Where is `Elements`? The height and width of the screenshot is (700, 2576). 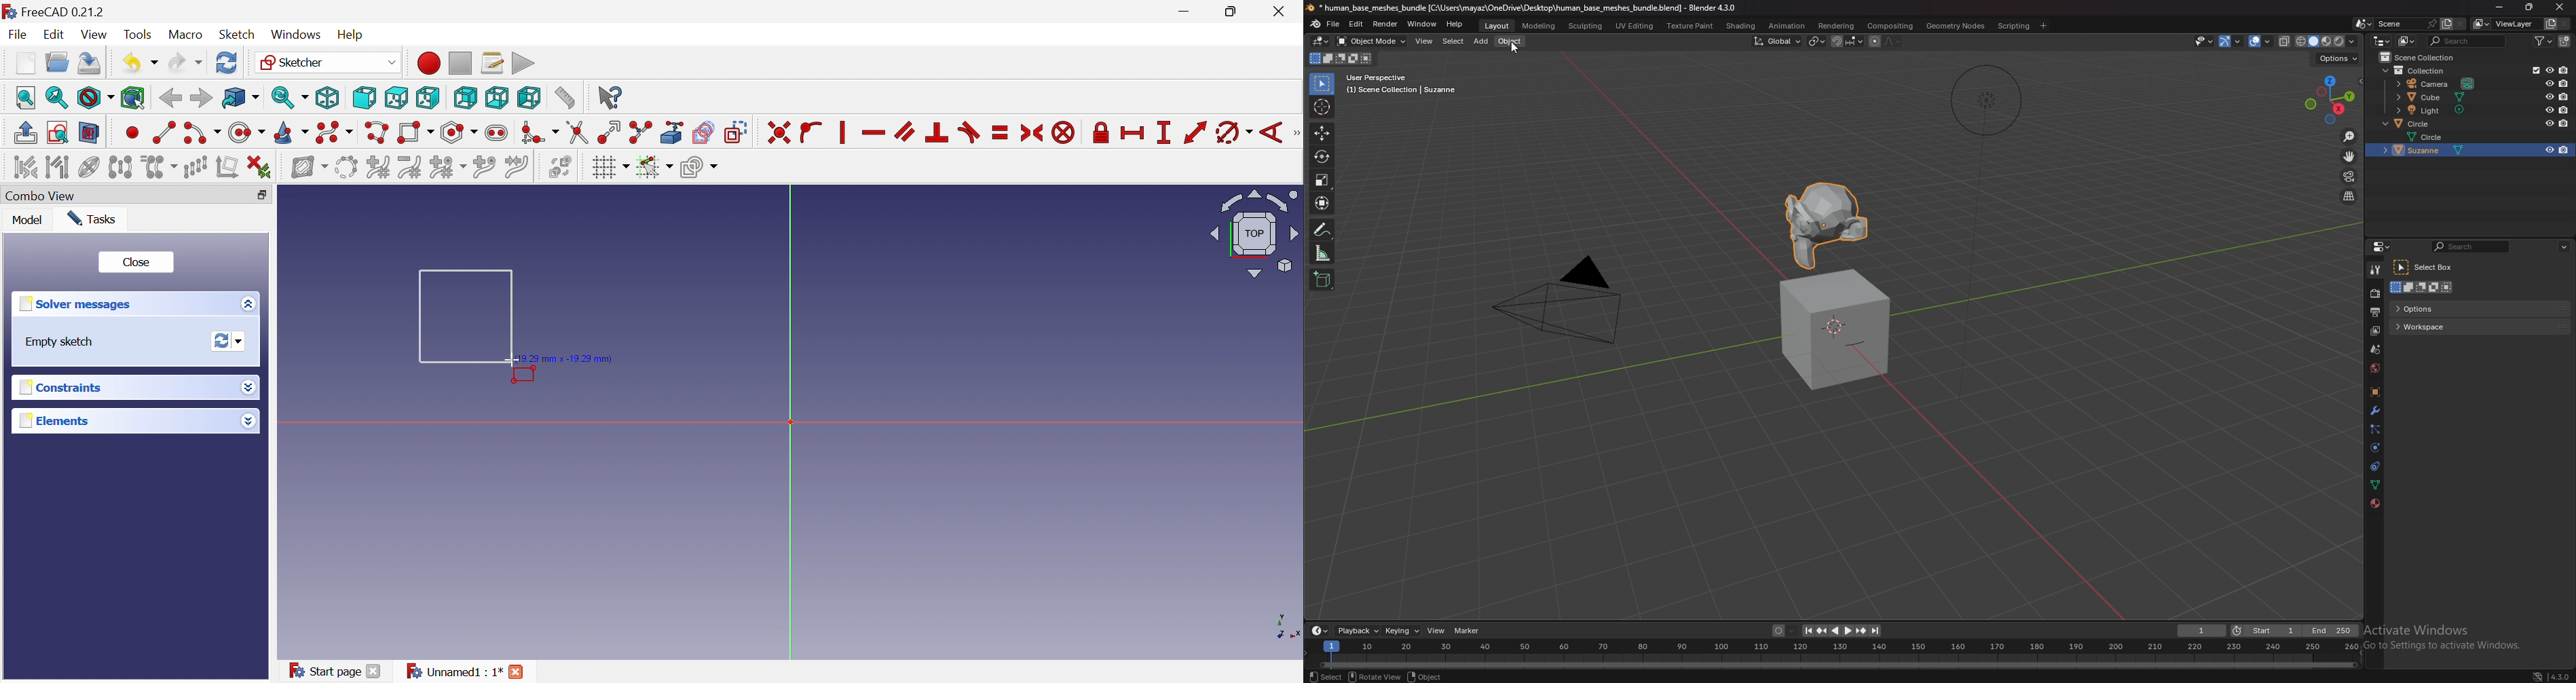 Elements is located at coordinates (54, 421).